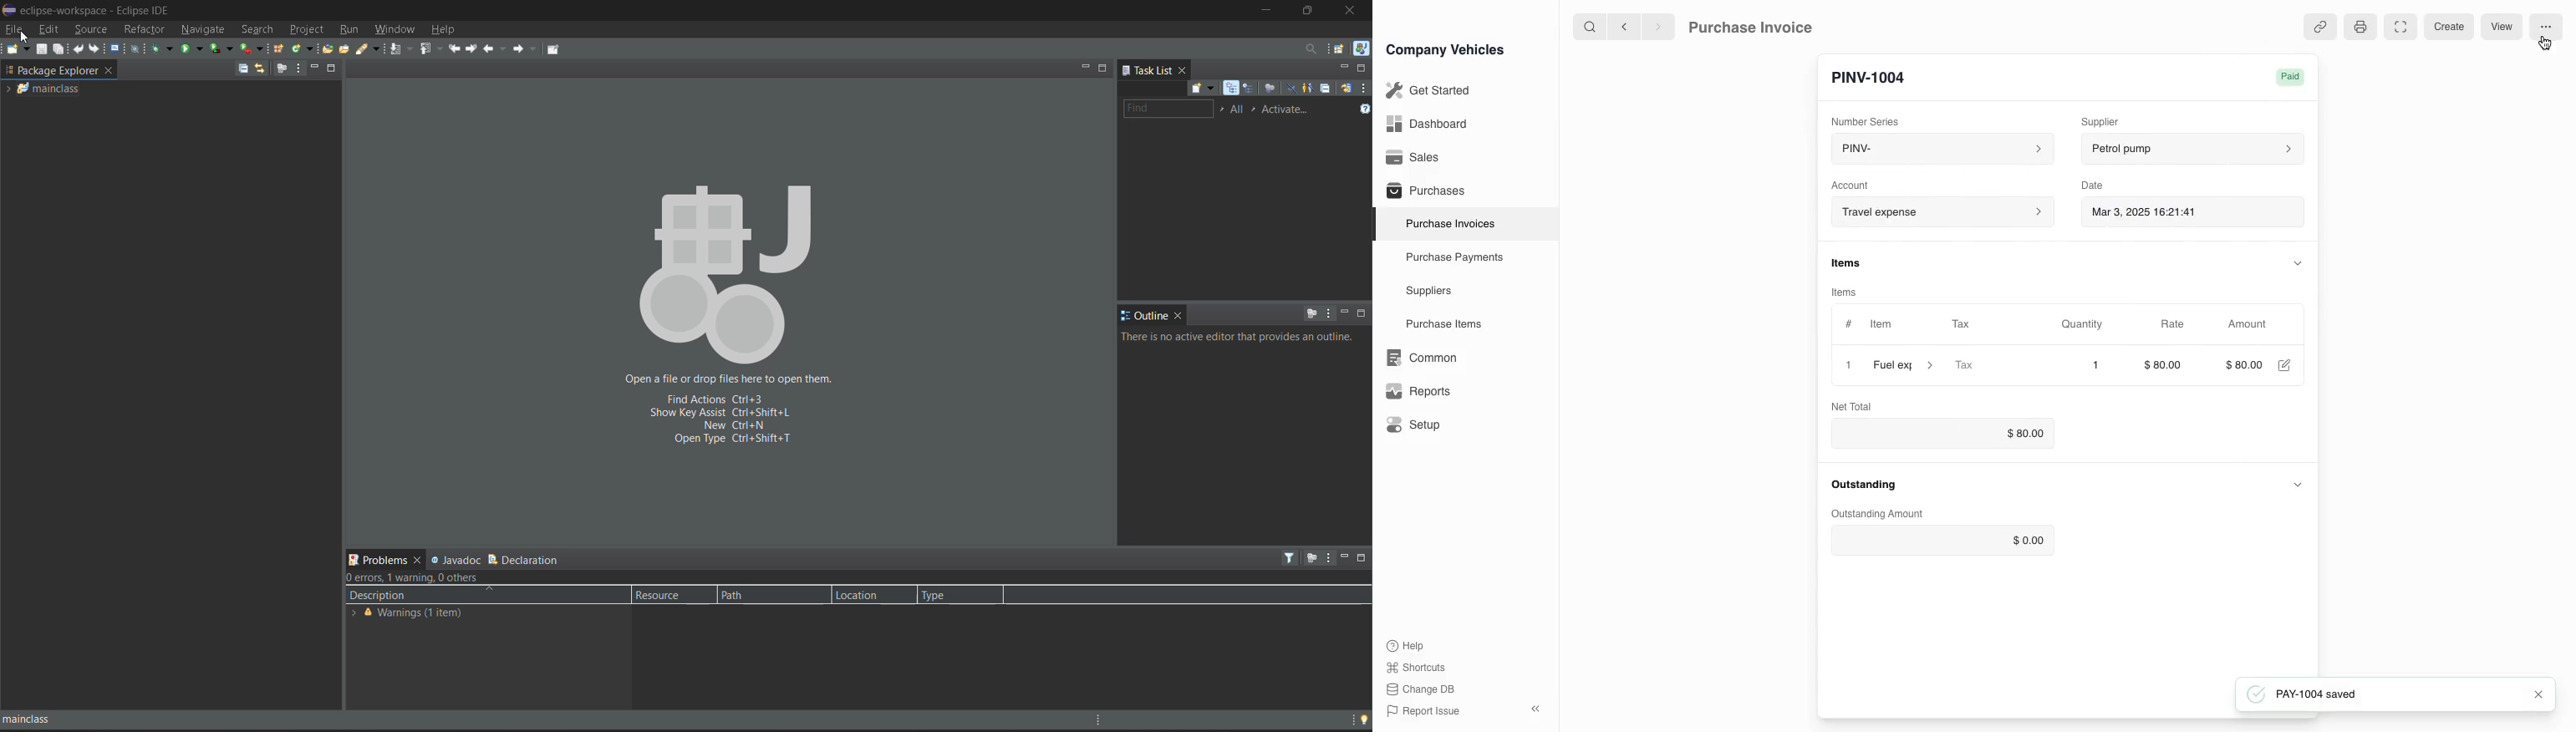 The image size is (2576, 756). What do you see at coordinates (1344, 314) in the screenshot?
I see `minimize` at bounding box center [1344, 314].